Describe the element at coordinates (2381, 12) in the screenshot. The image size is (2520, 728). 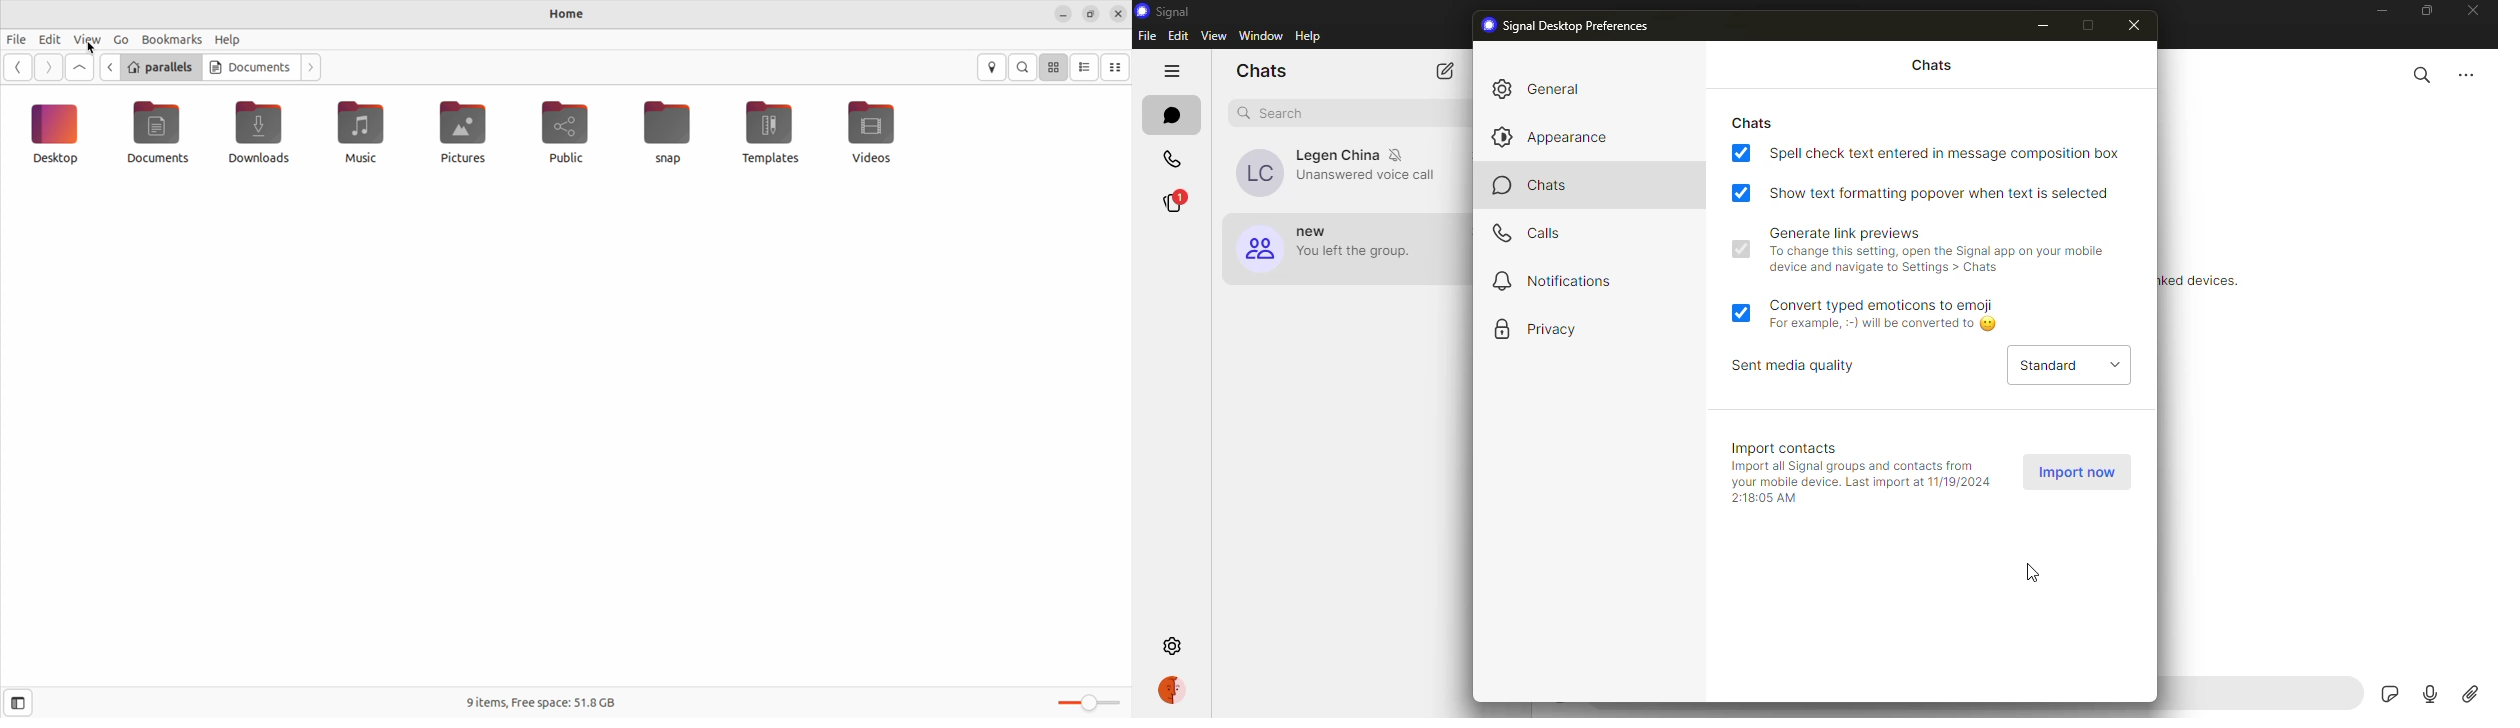
I see `minimize` at that location.